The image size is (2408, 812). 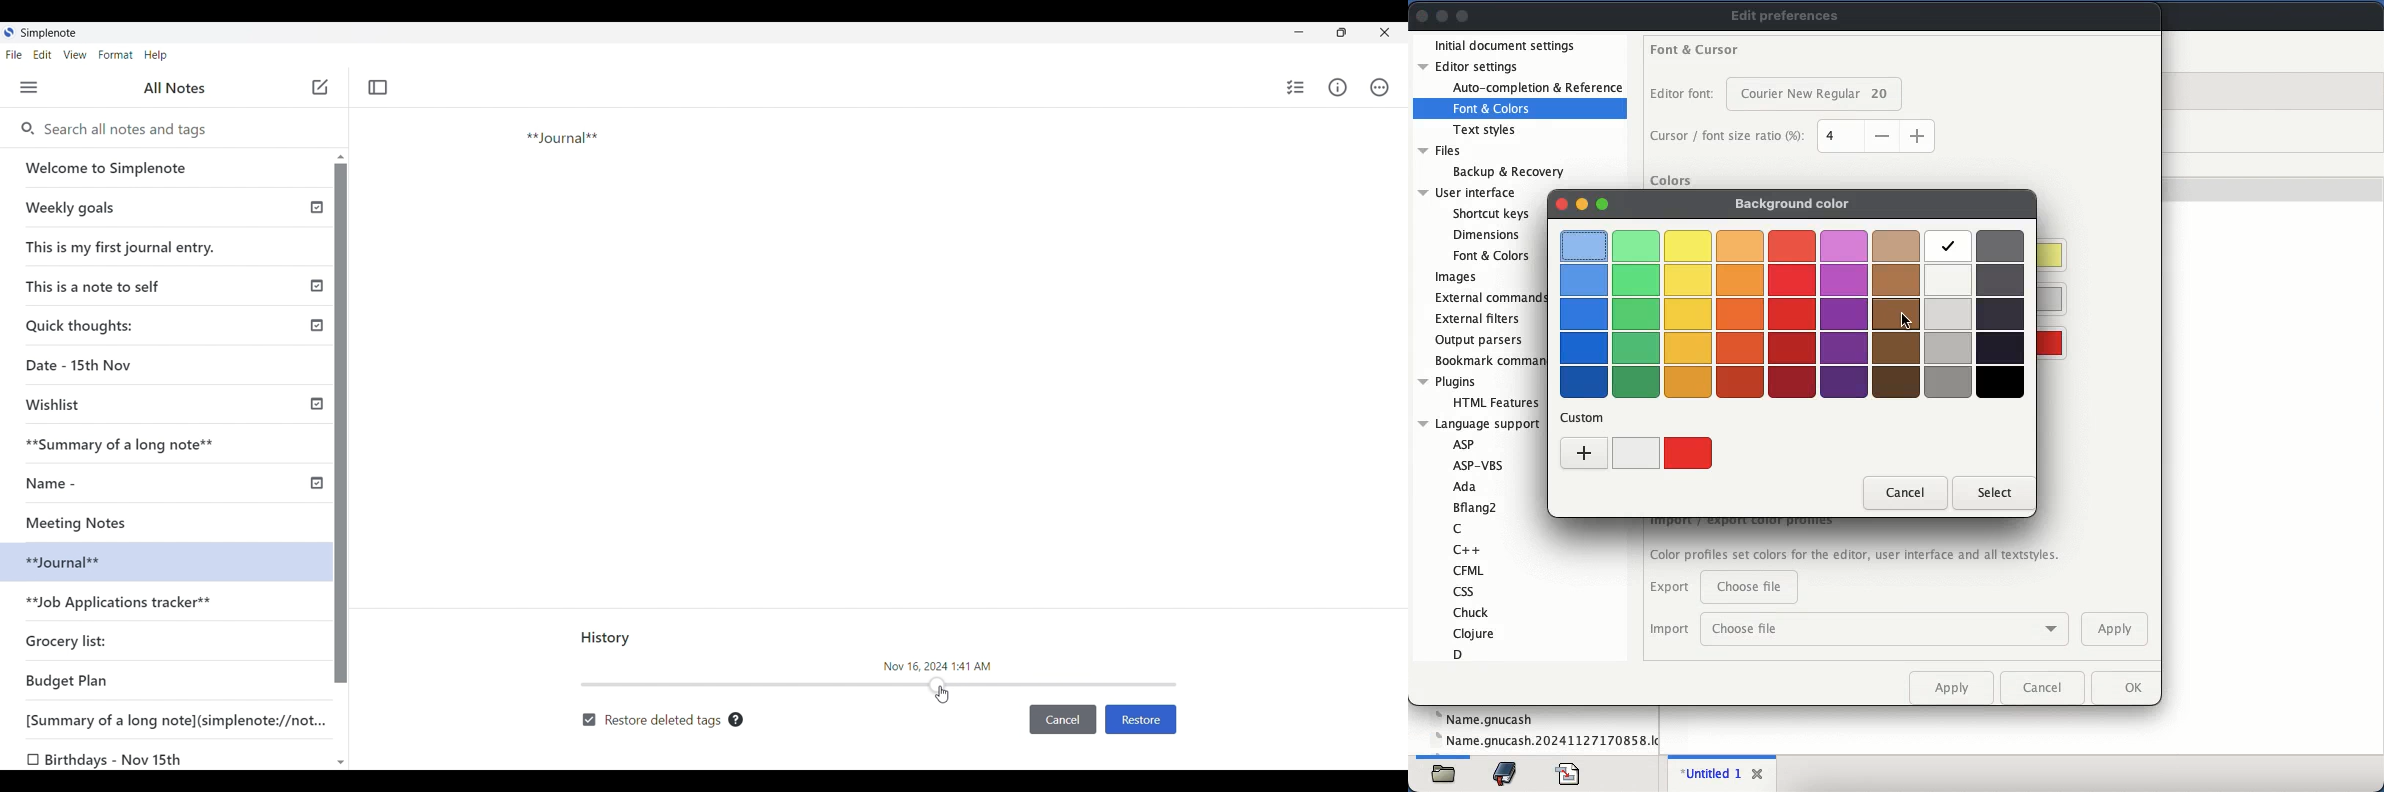 What do you see at coordinates (1299, 32) in the screenshot?
I see `Minimize` at bounding box center [1299, 32].